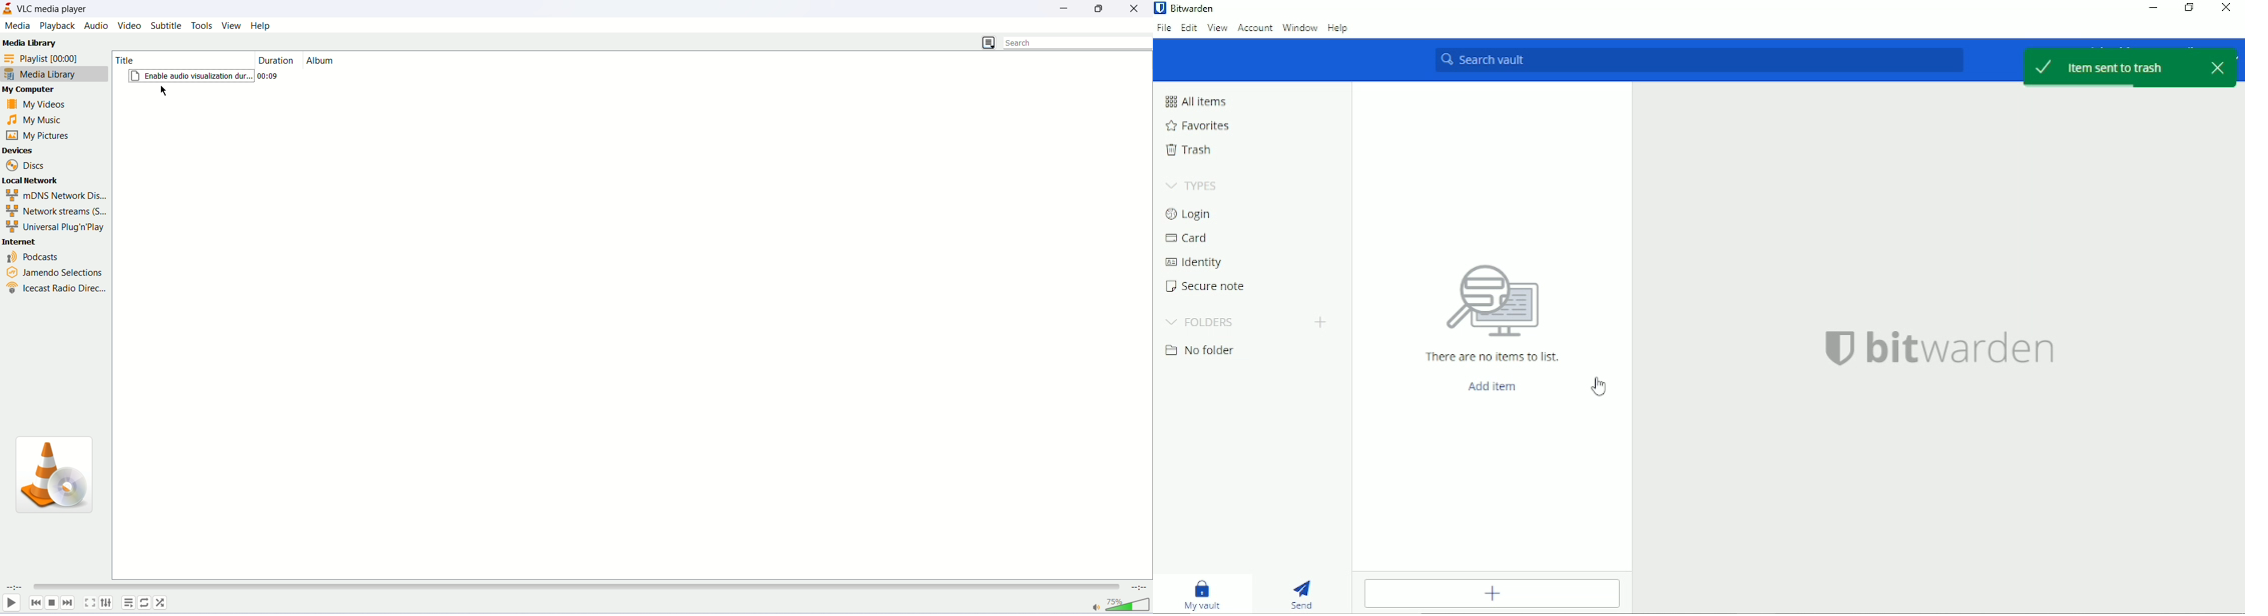 This screenshot has height=616, width=2268. I want to click on mute, so click(1096, 609).